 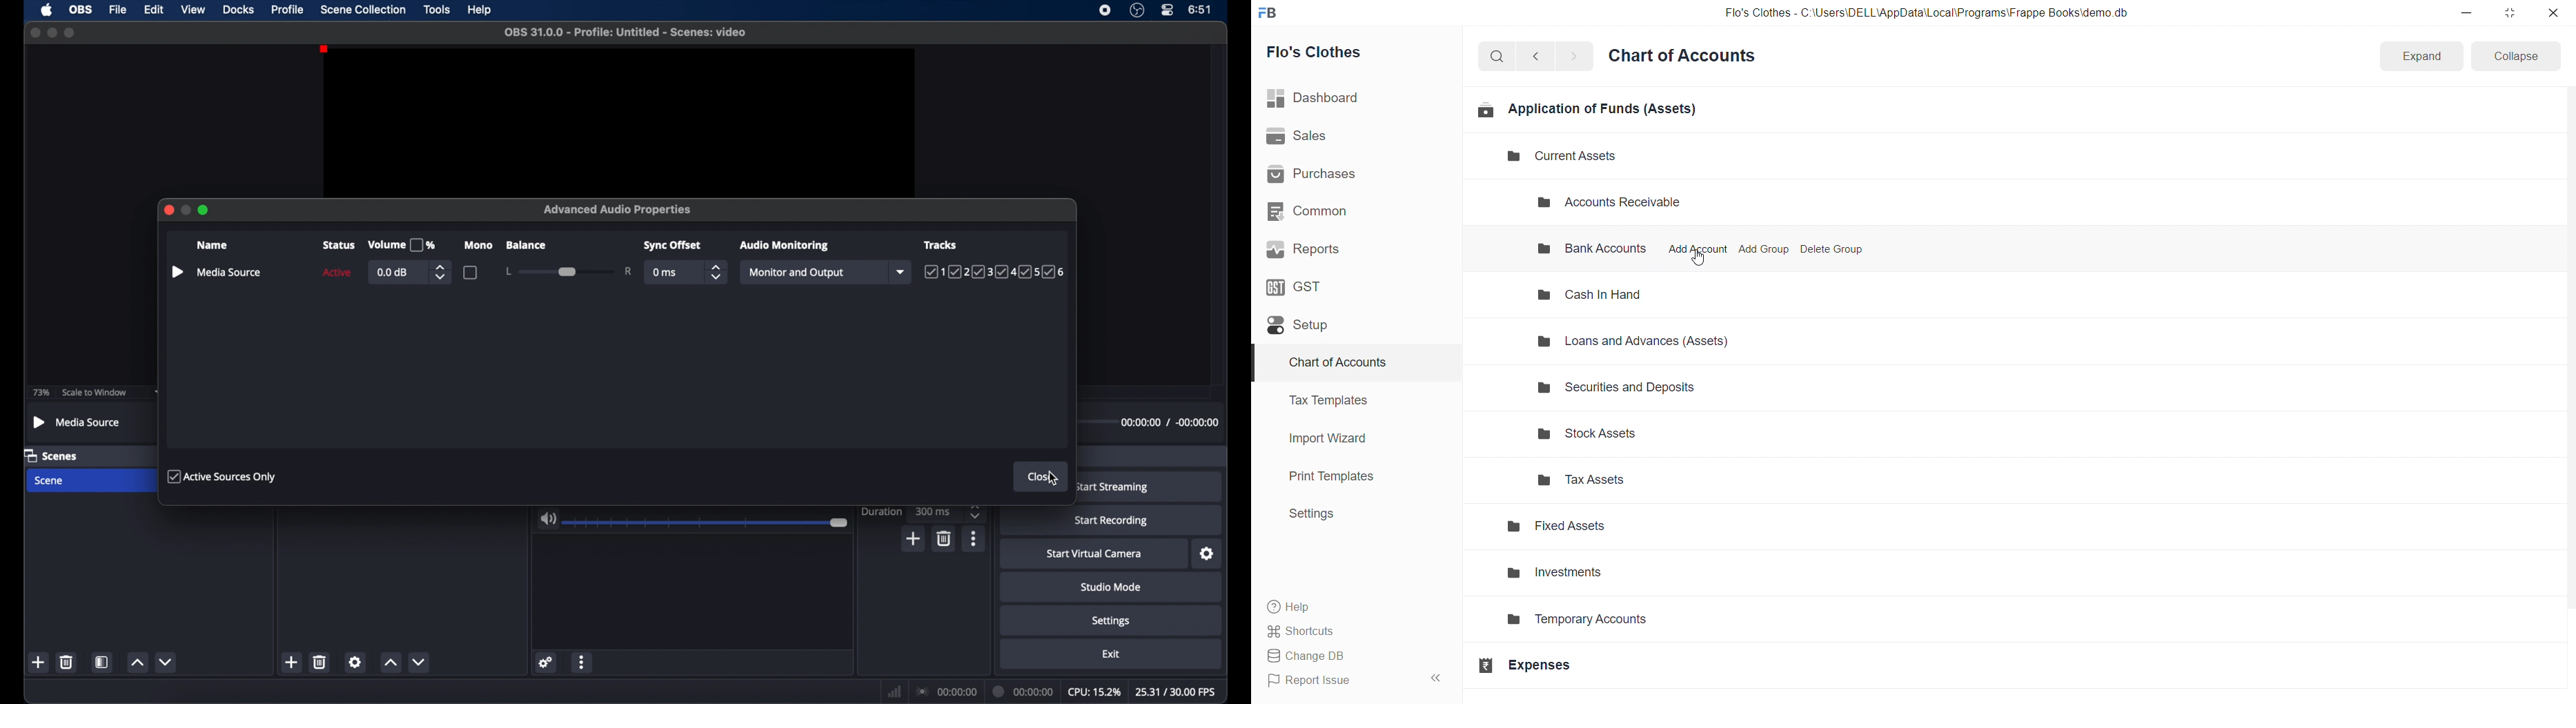 What do you see at coordinates (546, 664) in the screenshot?
I see `settings` at bounding box center [546, 664].